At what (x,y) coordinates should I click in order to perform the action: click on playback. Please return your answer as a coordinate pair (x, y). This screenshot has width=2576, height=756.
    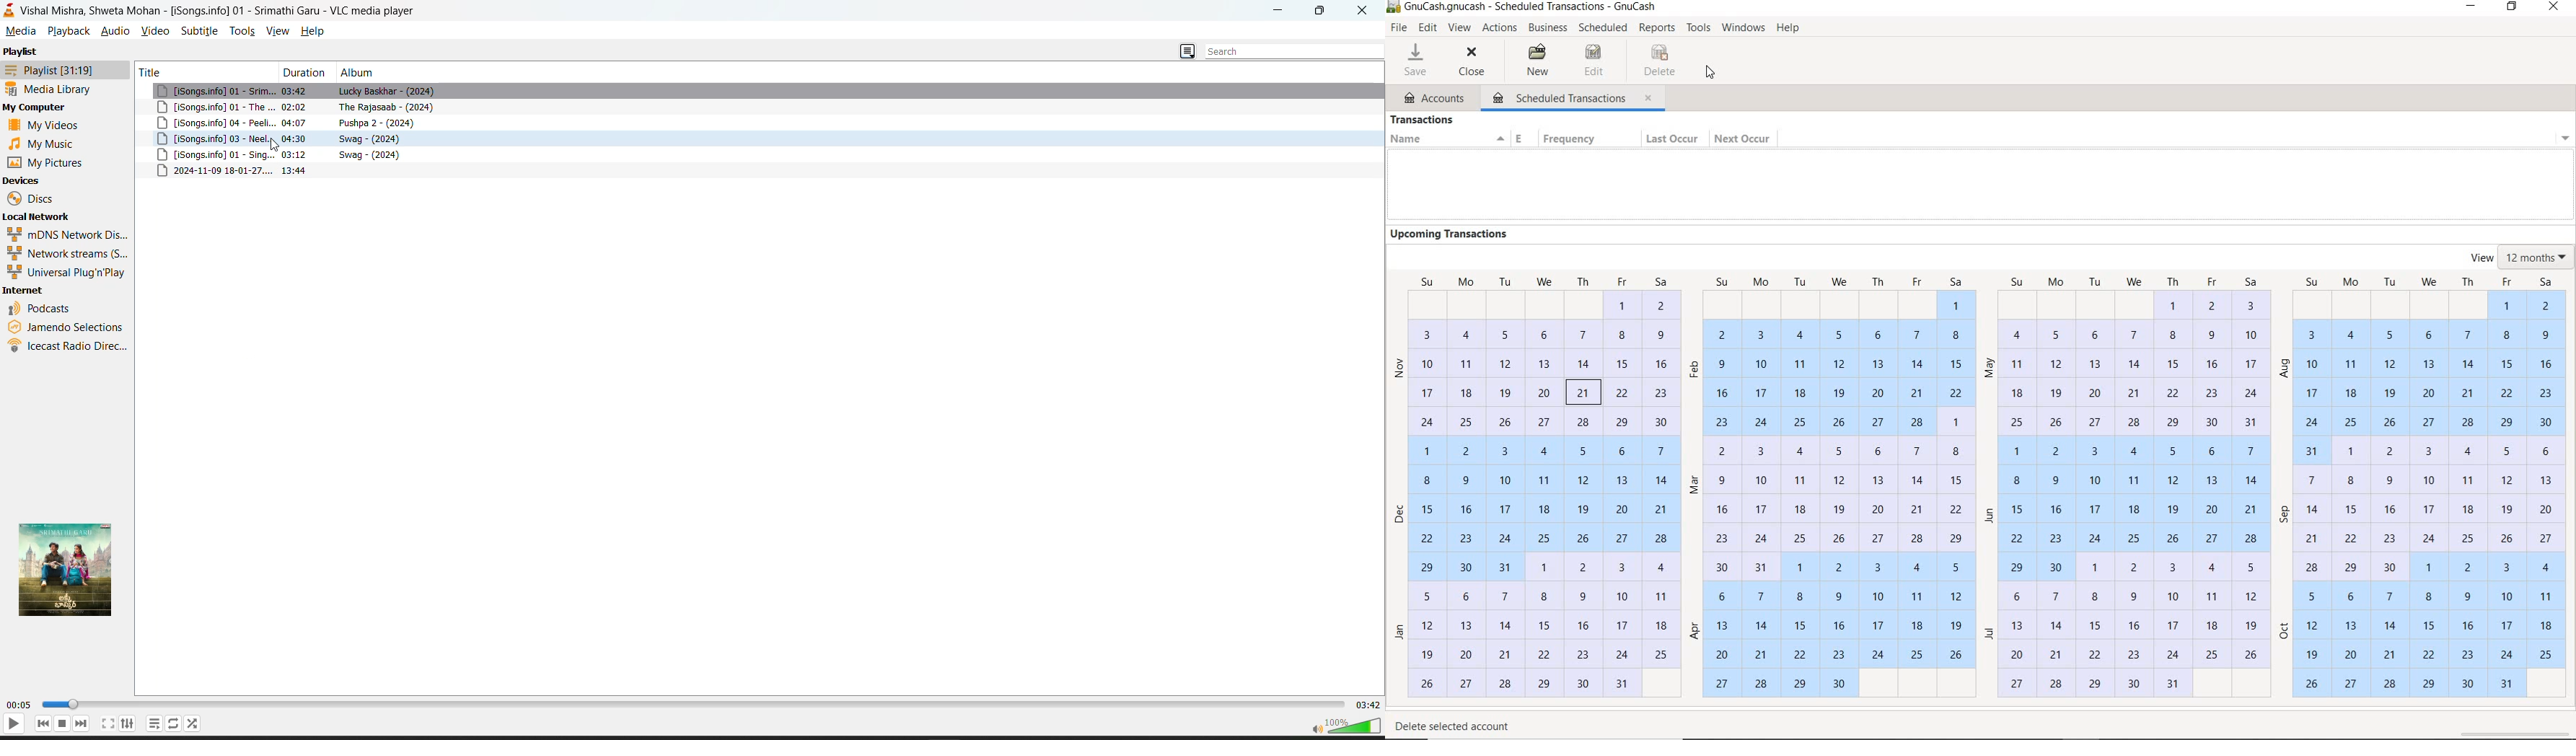
    Looking at the image, I should click on (69, 30).